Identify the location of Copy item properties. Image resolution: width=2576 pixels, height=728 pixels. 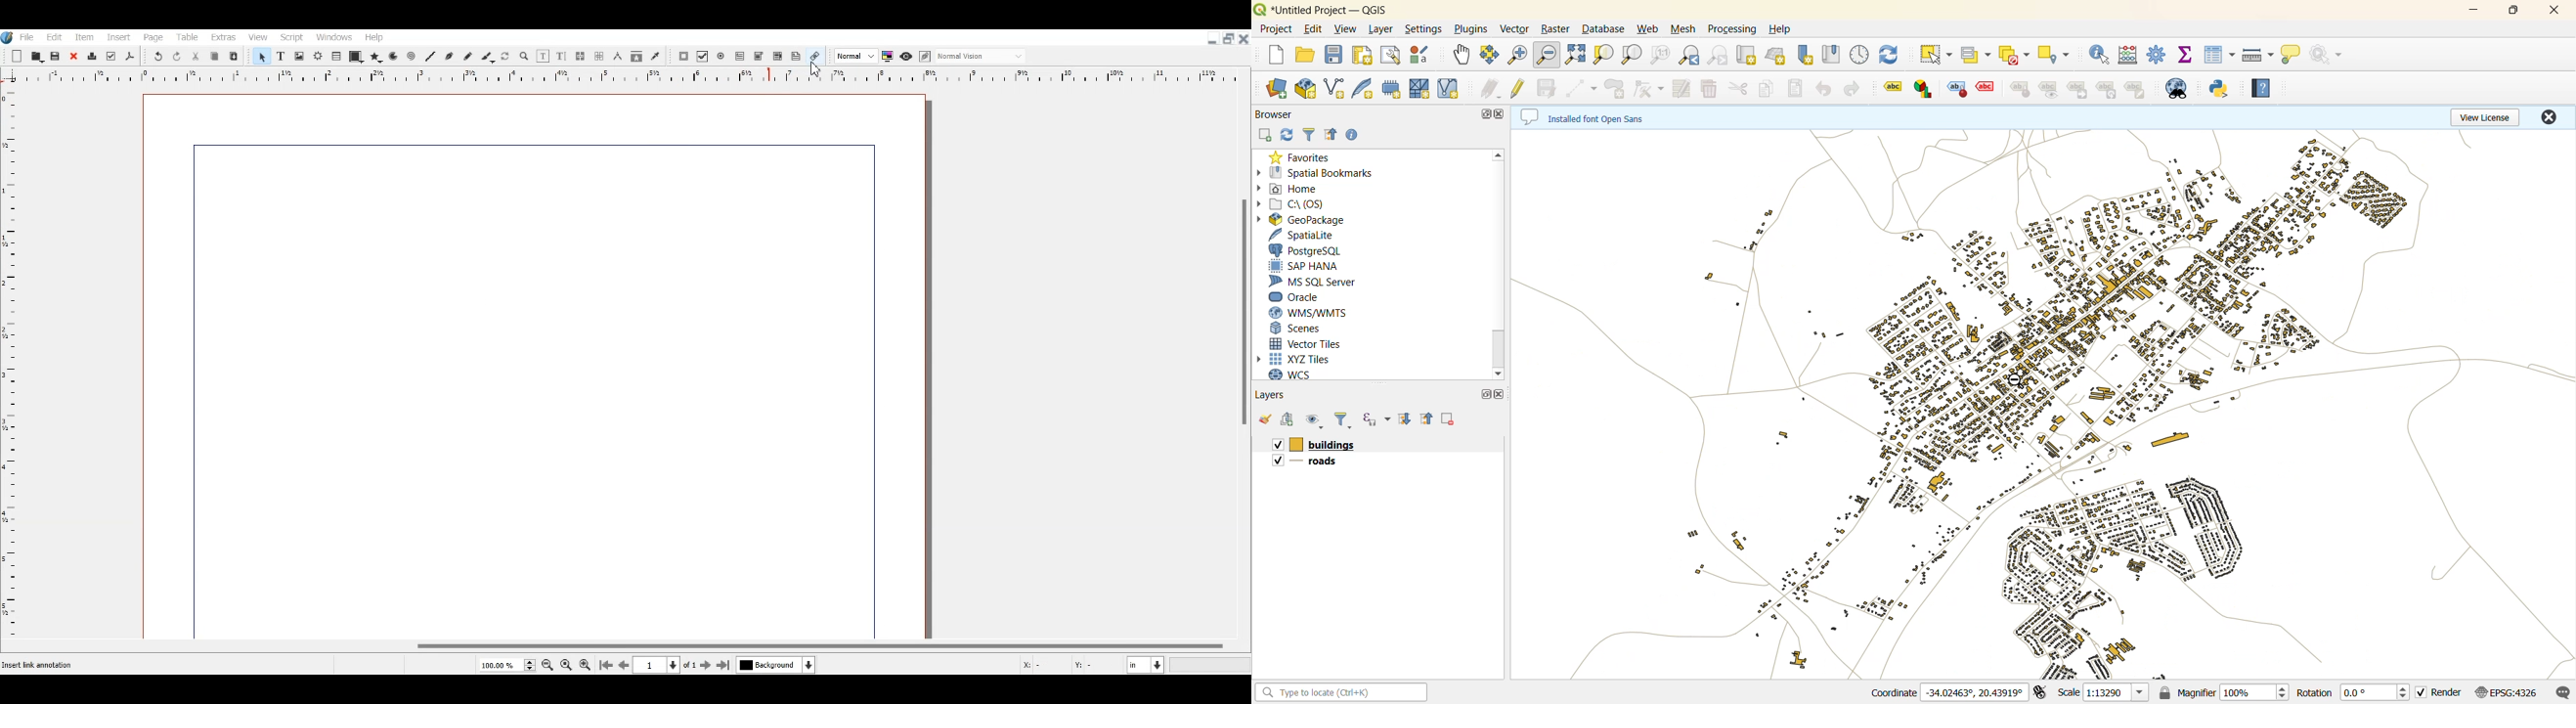
(636, 58).